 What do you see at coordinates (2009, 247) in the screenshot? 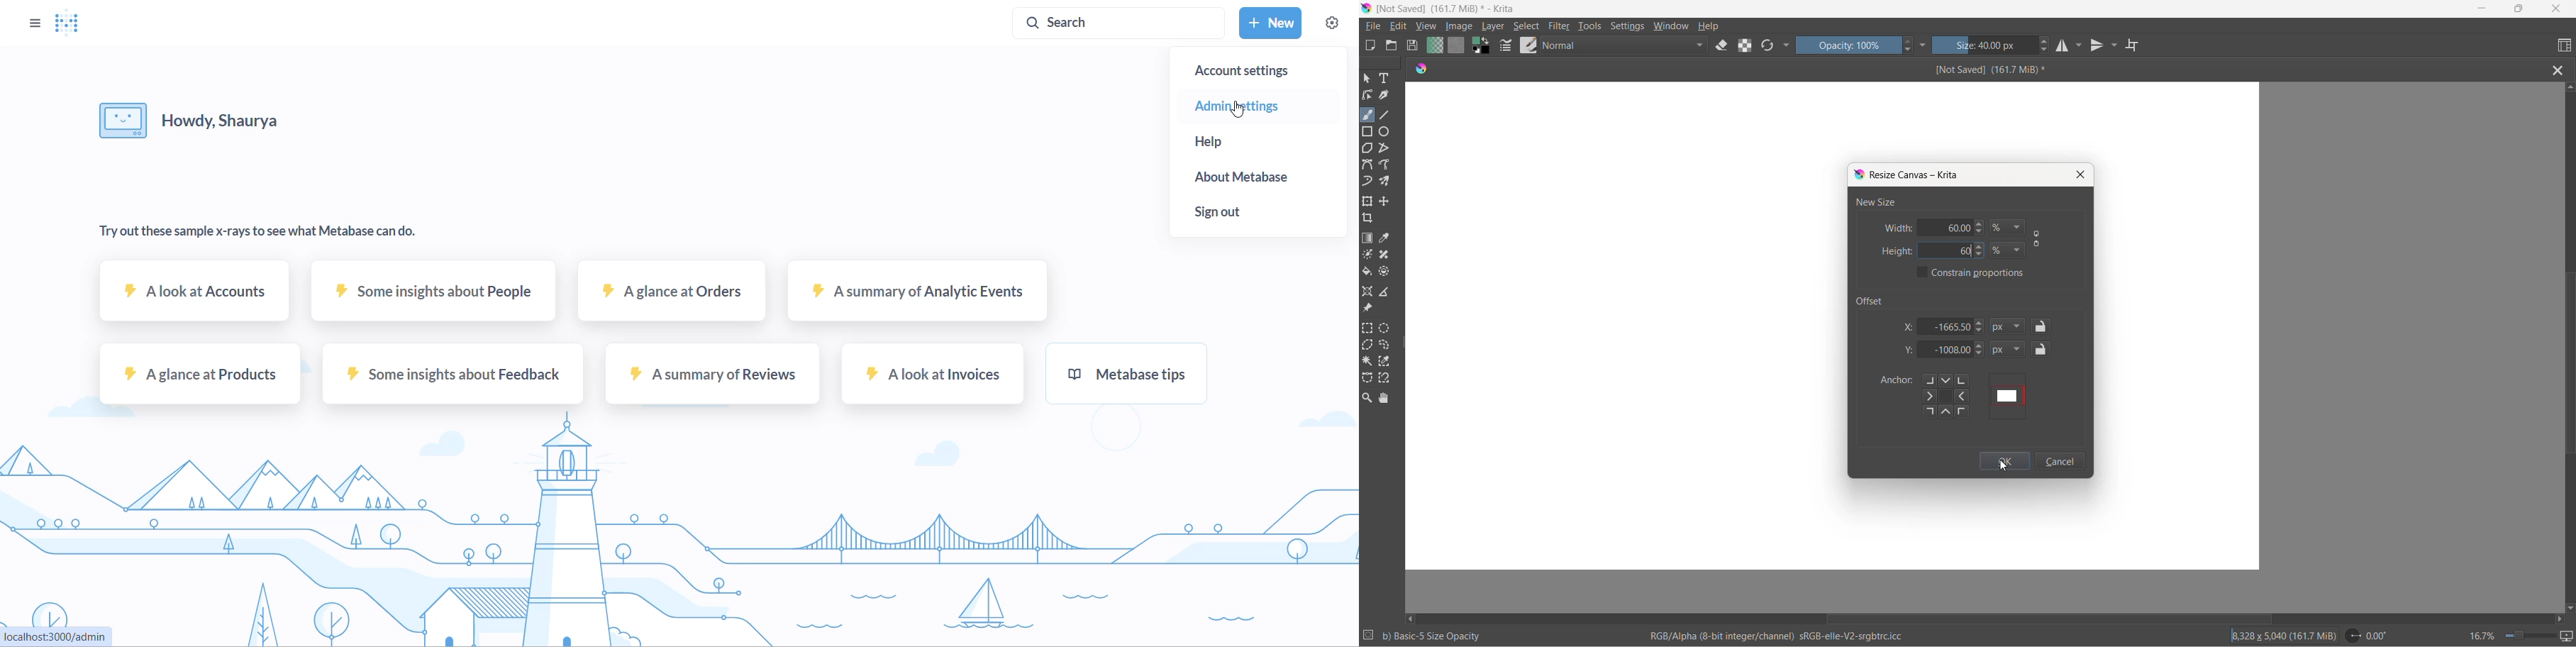
I see `height value type` at bounding box center [2009, 247].